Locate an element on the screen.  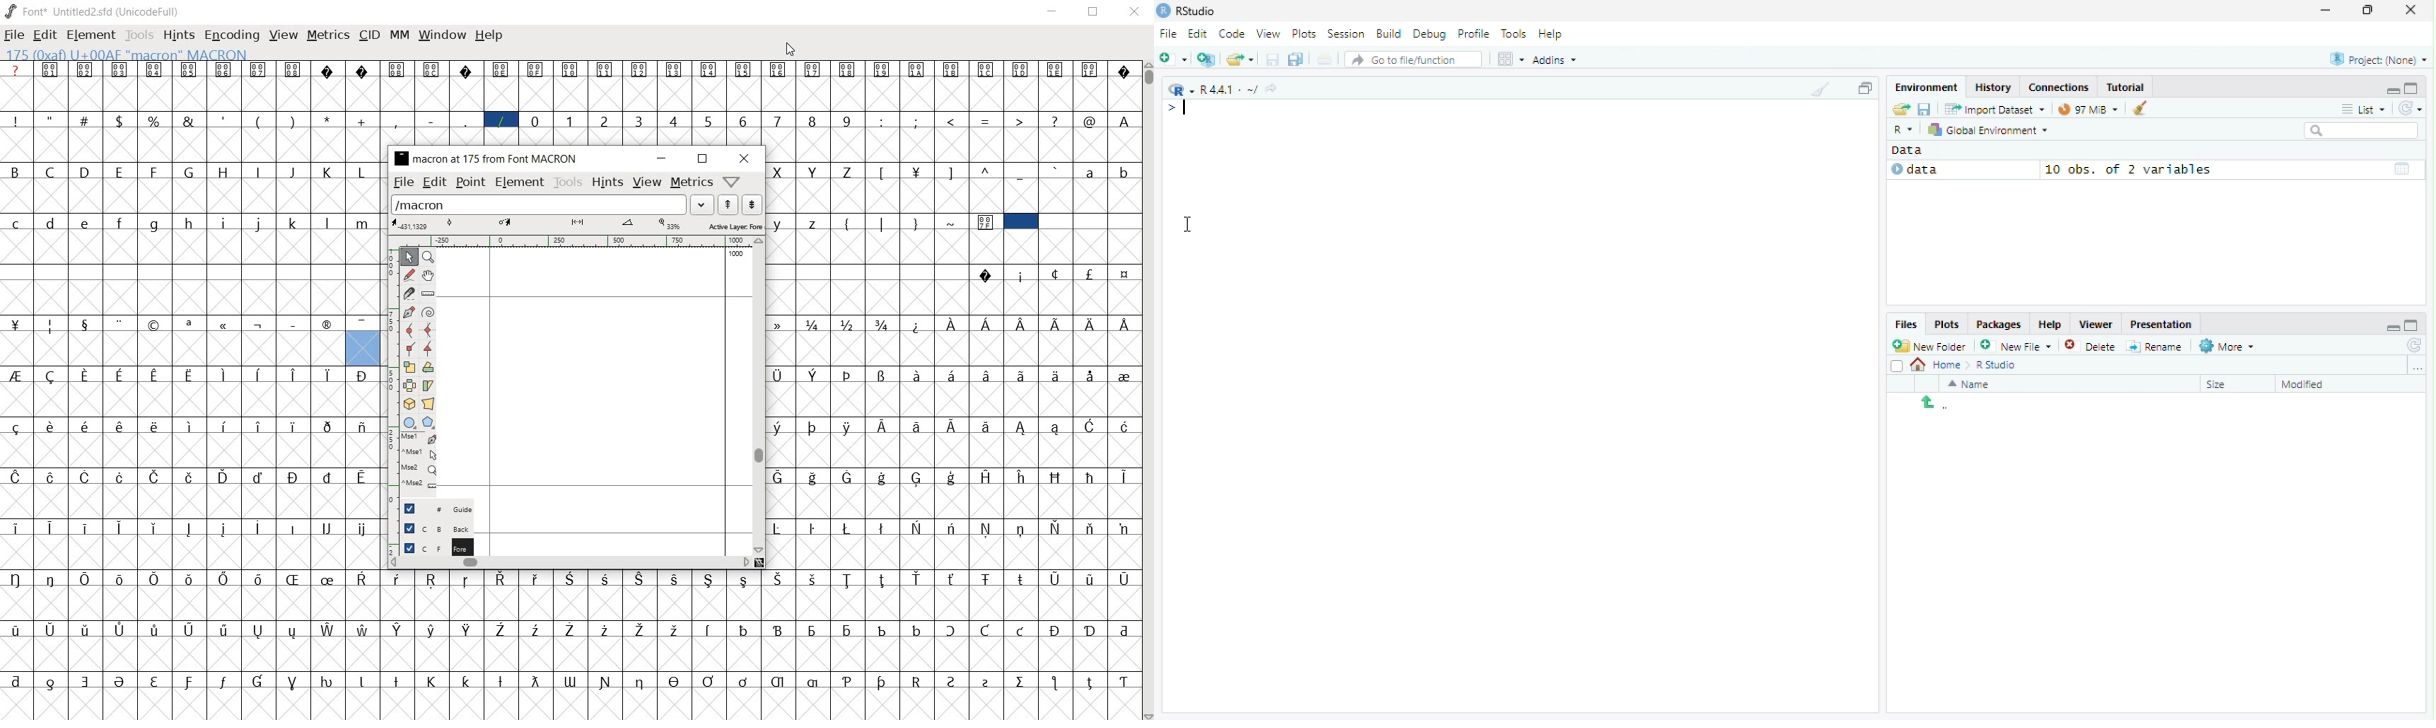
scale is located at coordinates (410, 367).